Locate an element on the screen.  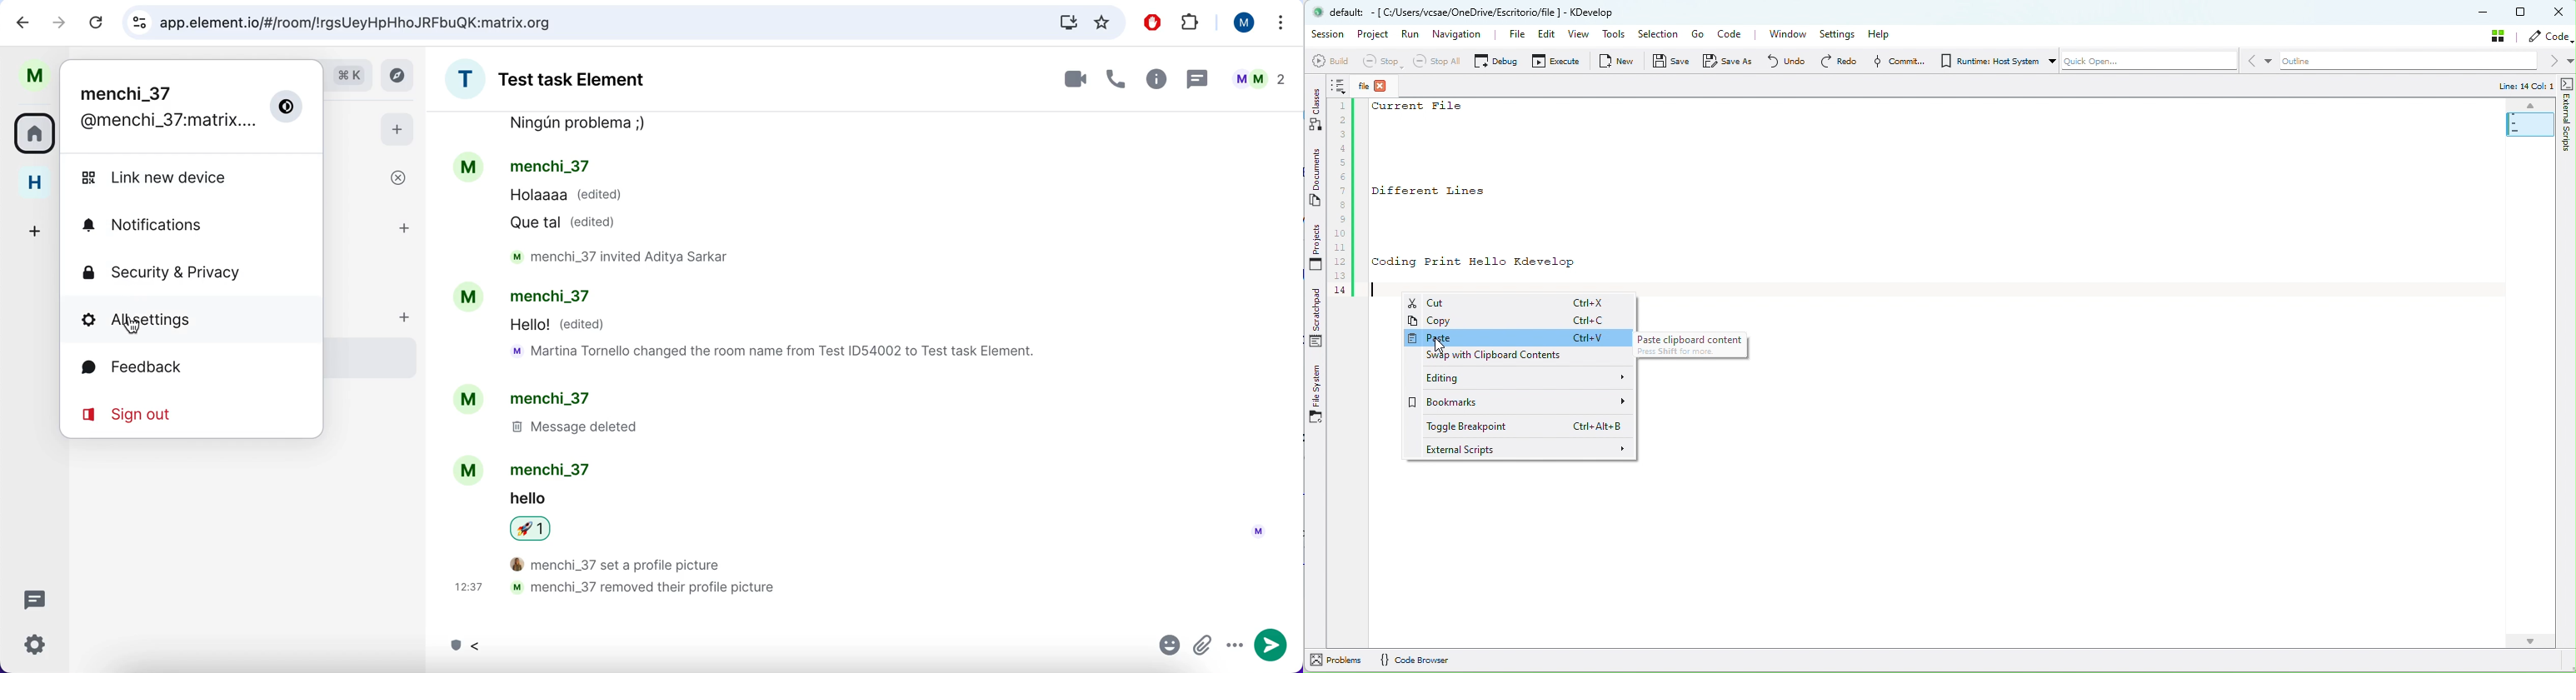
security and privacy is located at coordinates (189, 271).